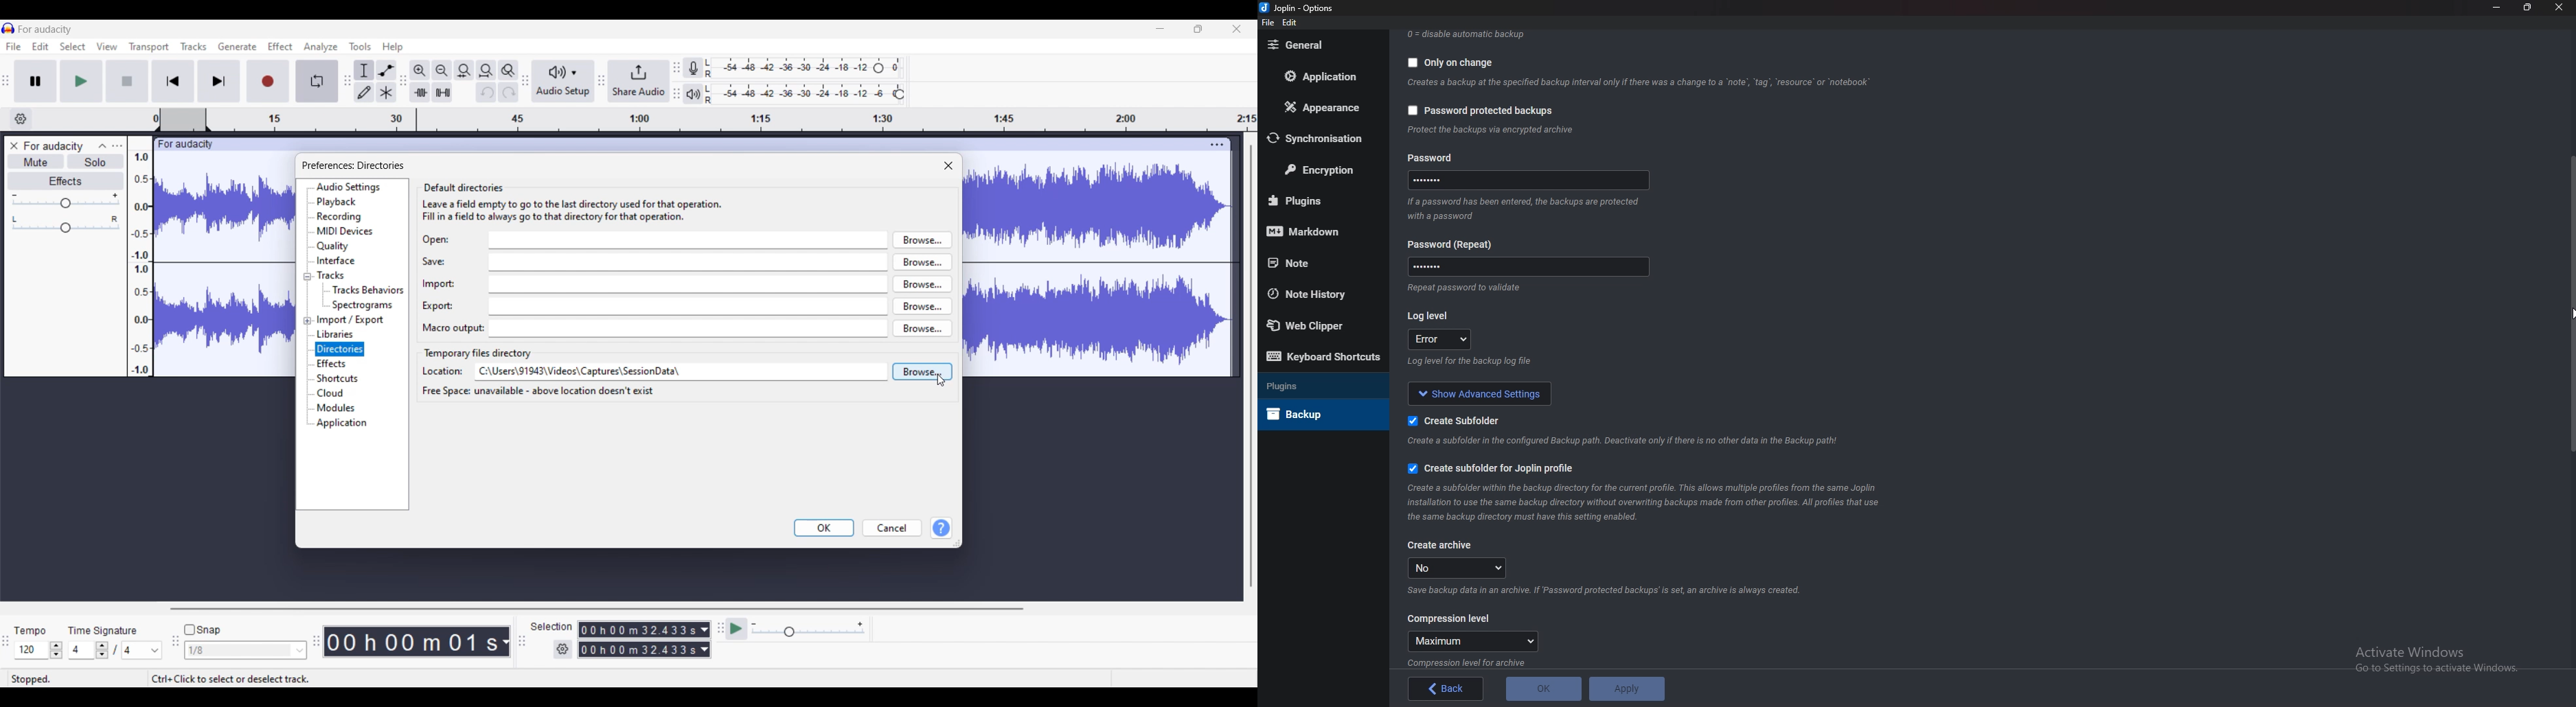 The height and width of the screenshot is (728, 2576). What do you see at coordinates (1446, 689) in the screenshot?
I see `back` at bounding box center [1446, 689].